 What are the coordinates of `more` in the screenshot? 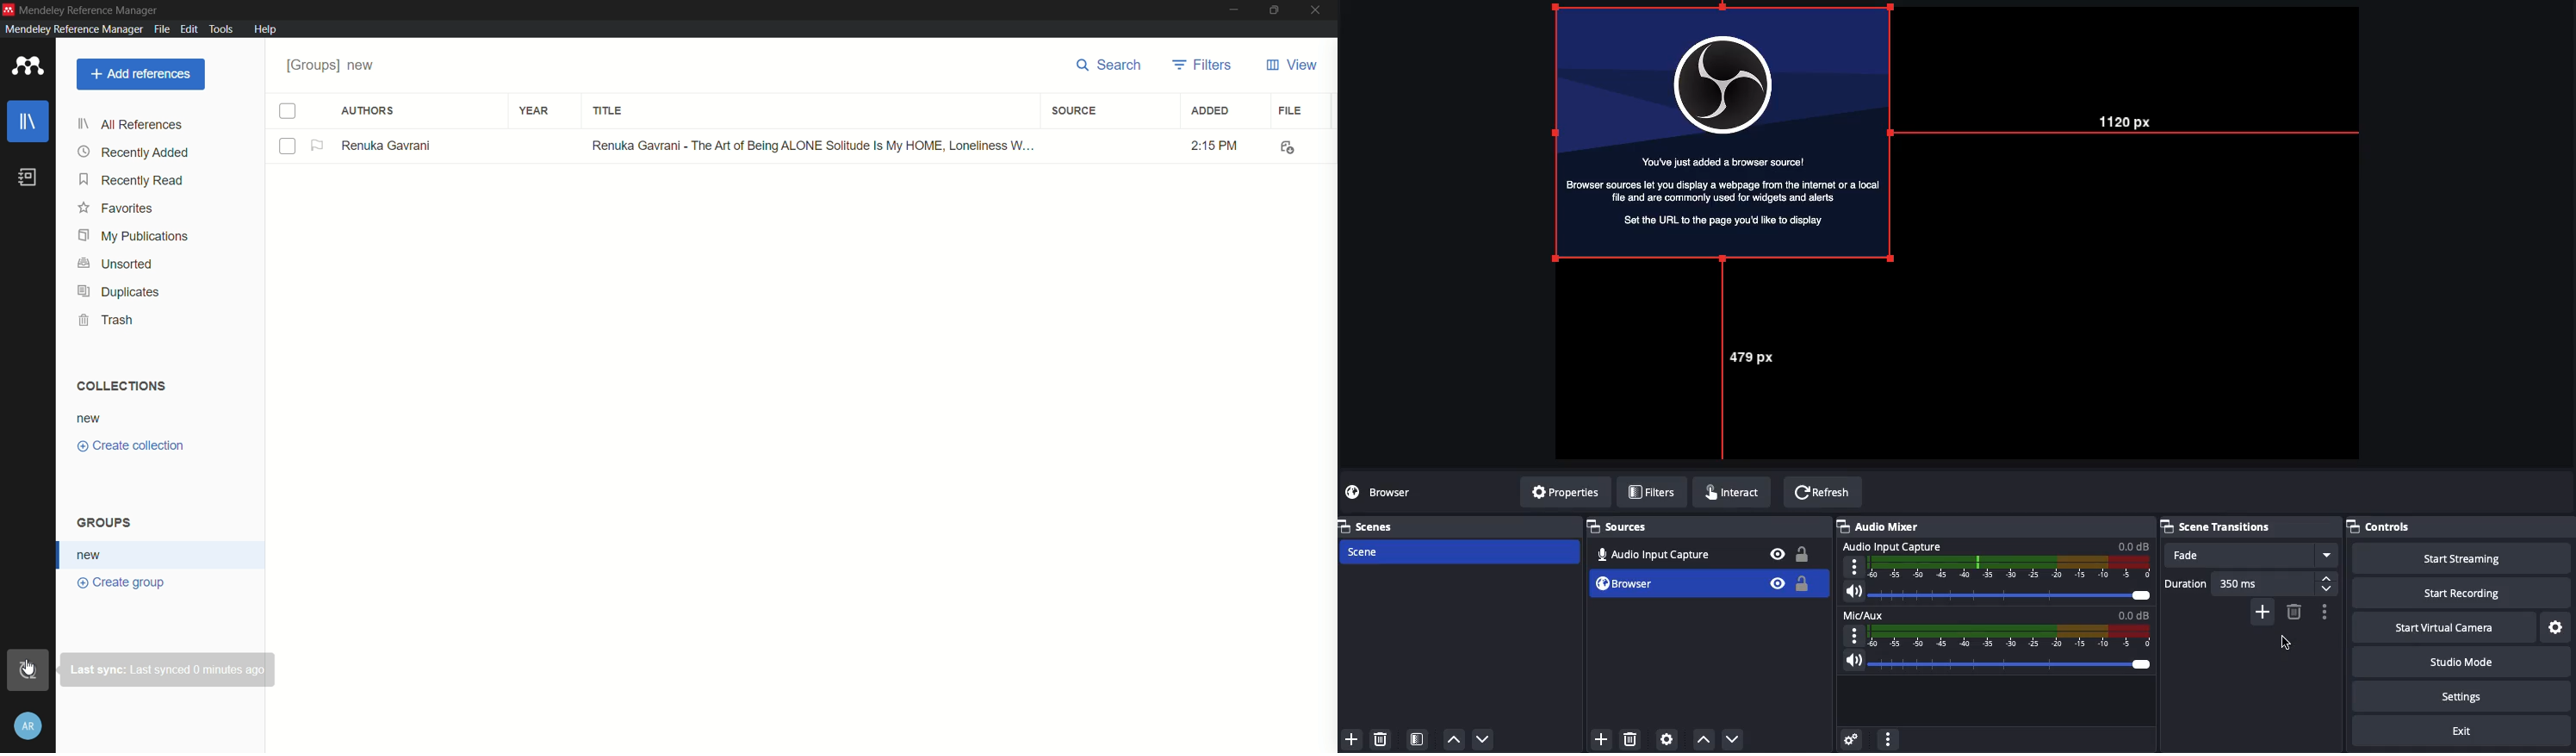 It's located at (1889, 740).